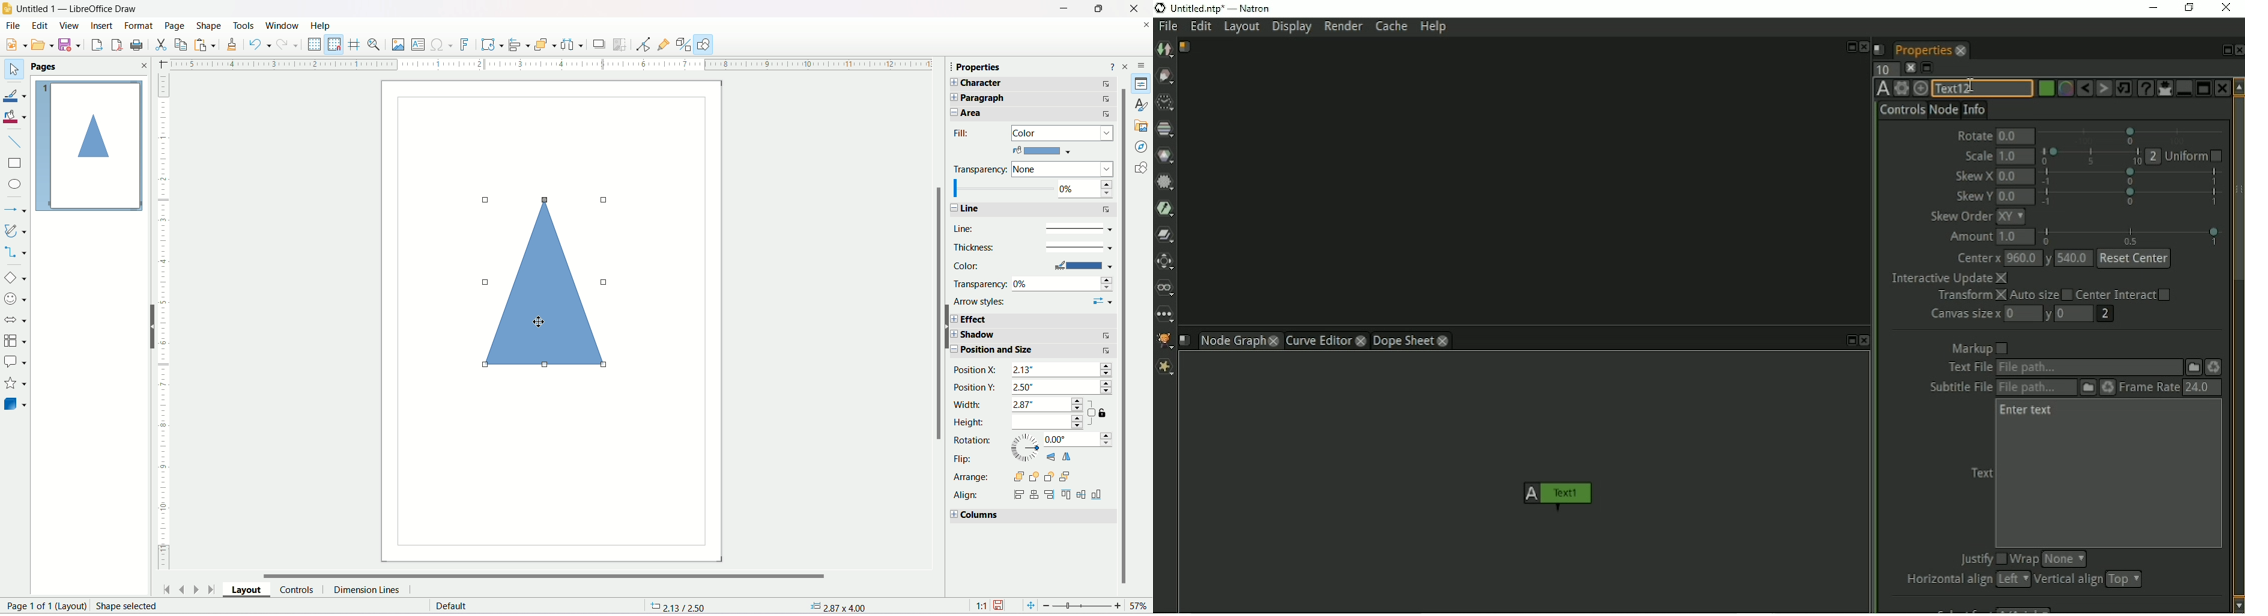 Image resolution: width=2268 pixels, height=616 pixels. Describe the element at coordinates (518, 43) in the screenshot. I see `Align objects` at that location.